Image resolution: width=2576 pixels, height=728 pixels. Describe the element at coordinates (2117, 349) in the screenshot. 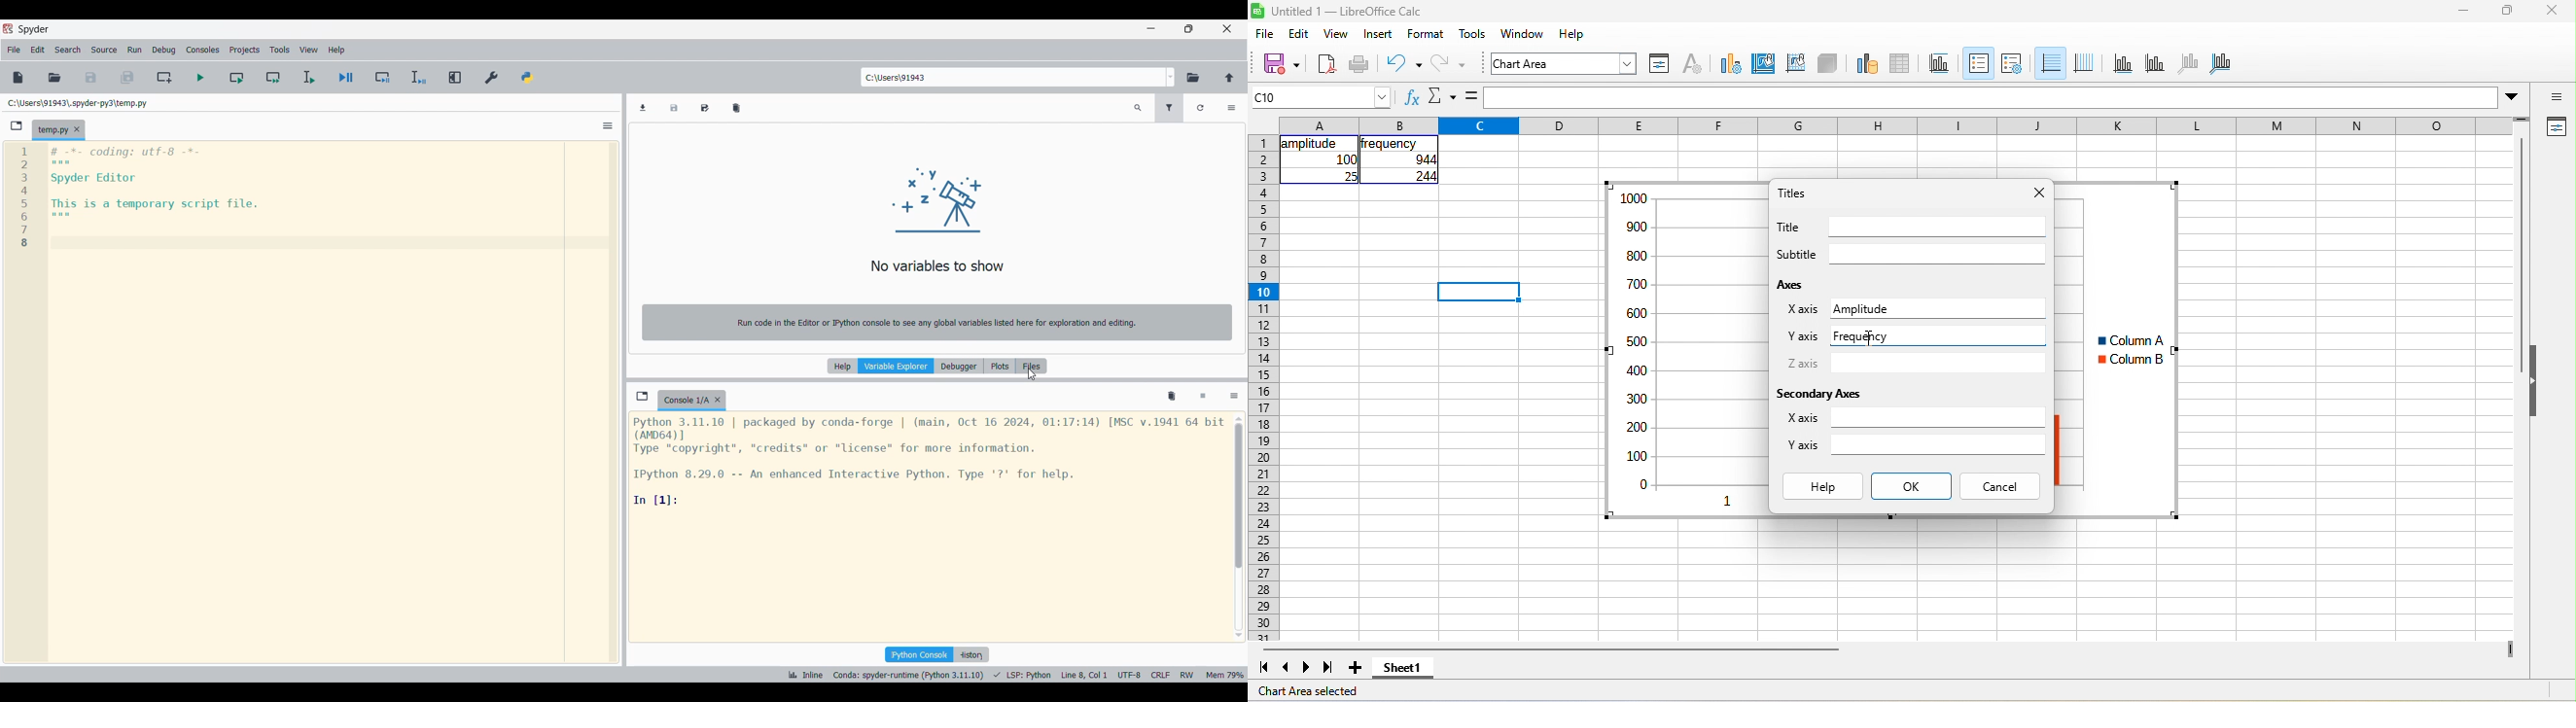

I see `Column chart` at that location.